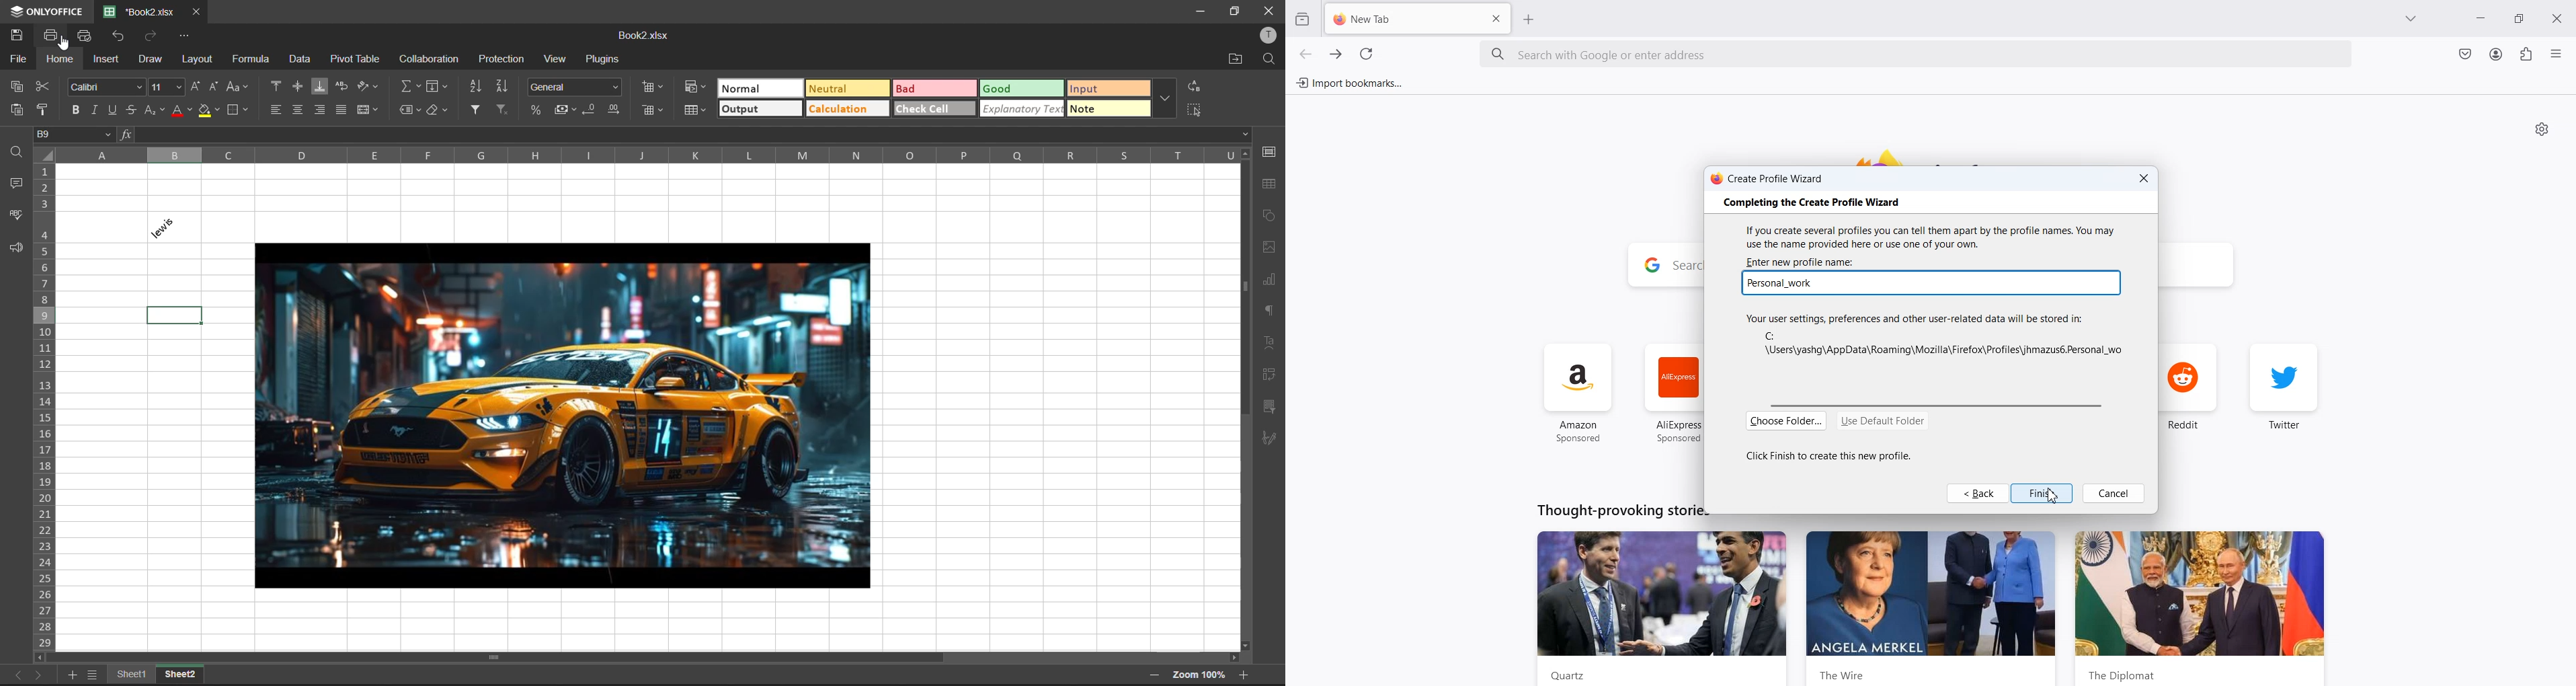 The image size is (2576, 700). What do you see at coordinates (2464, 54) in the screenshot?
I see `Save to Pocket` at bounding box center [2464, 54].